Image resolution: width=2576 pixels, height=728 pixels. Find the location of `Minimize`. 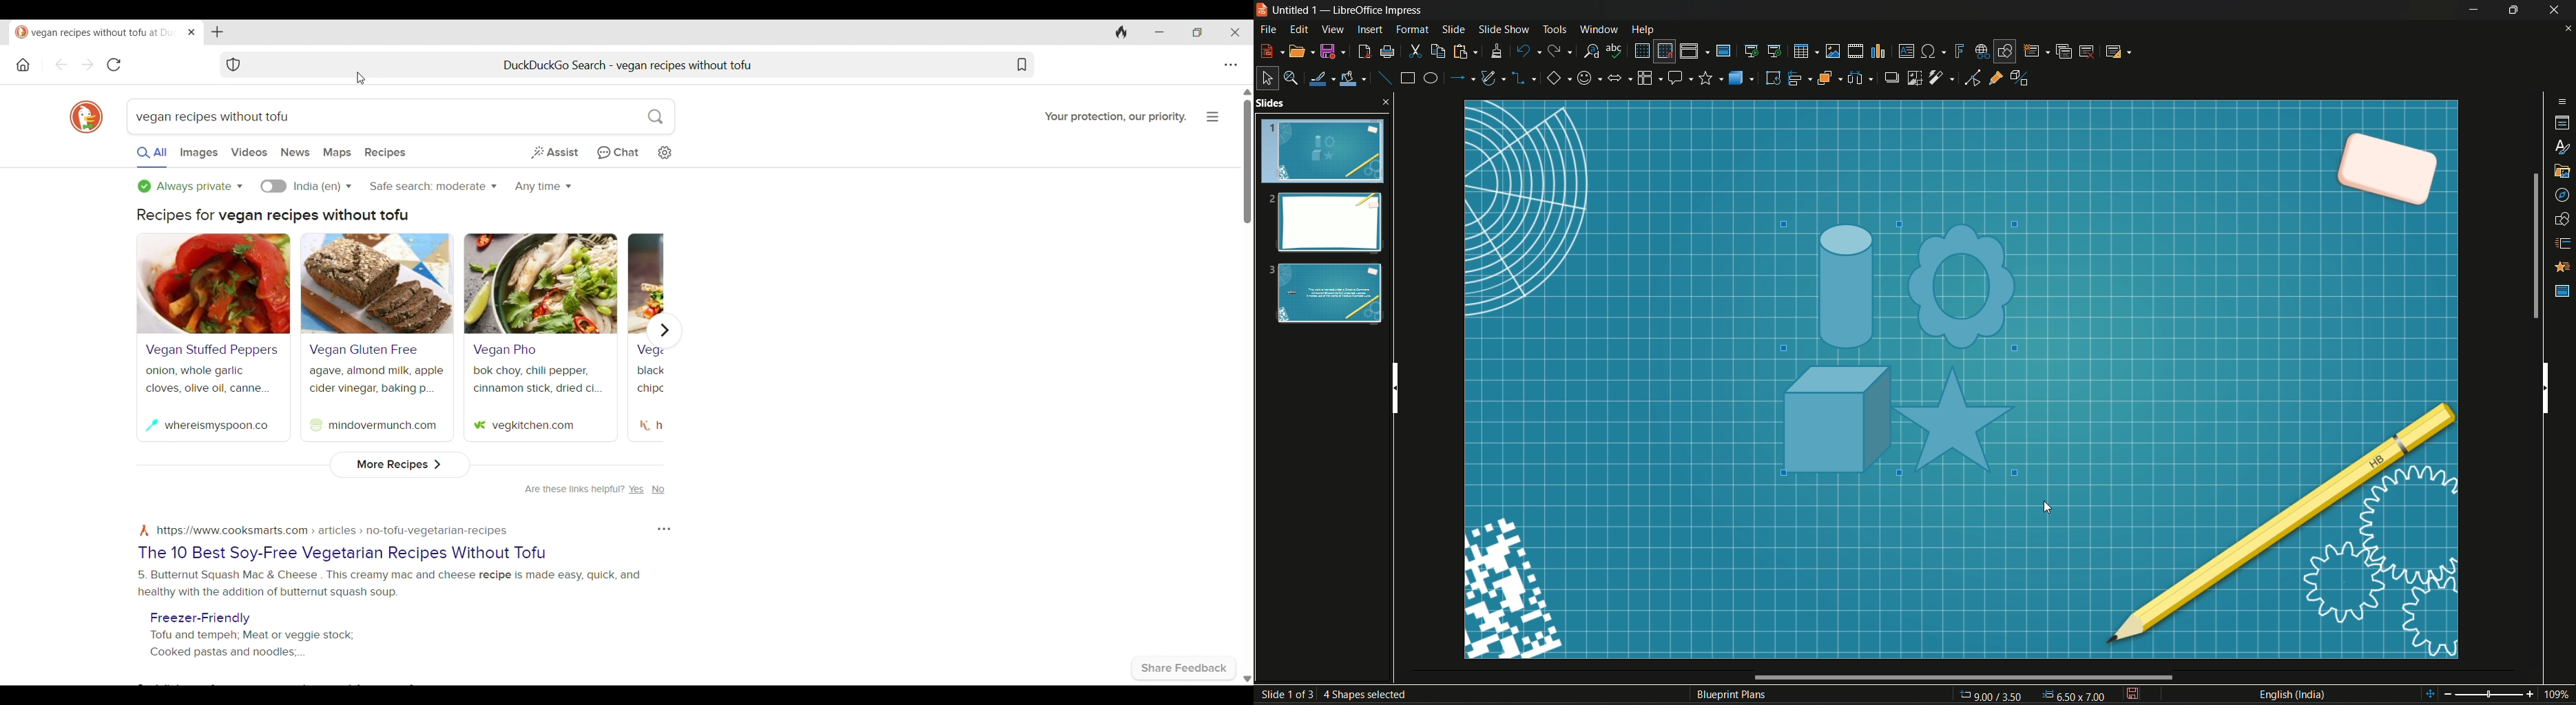

Minimize is located at coordinates (2473, 10).